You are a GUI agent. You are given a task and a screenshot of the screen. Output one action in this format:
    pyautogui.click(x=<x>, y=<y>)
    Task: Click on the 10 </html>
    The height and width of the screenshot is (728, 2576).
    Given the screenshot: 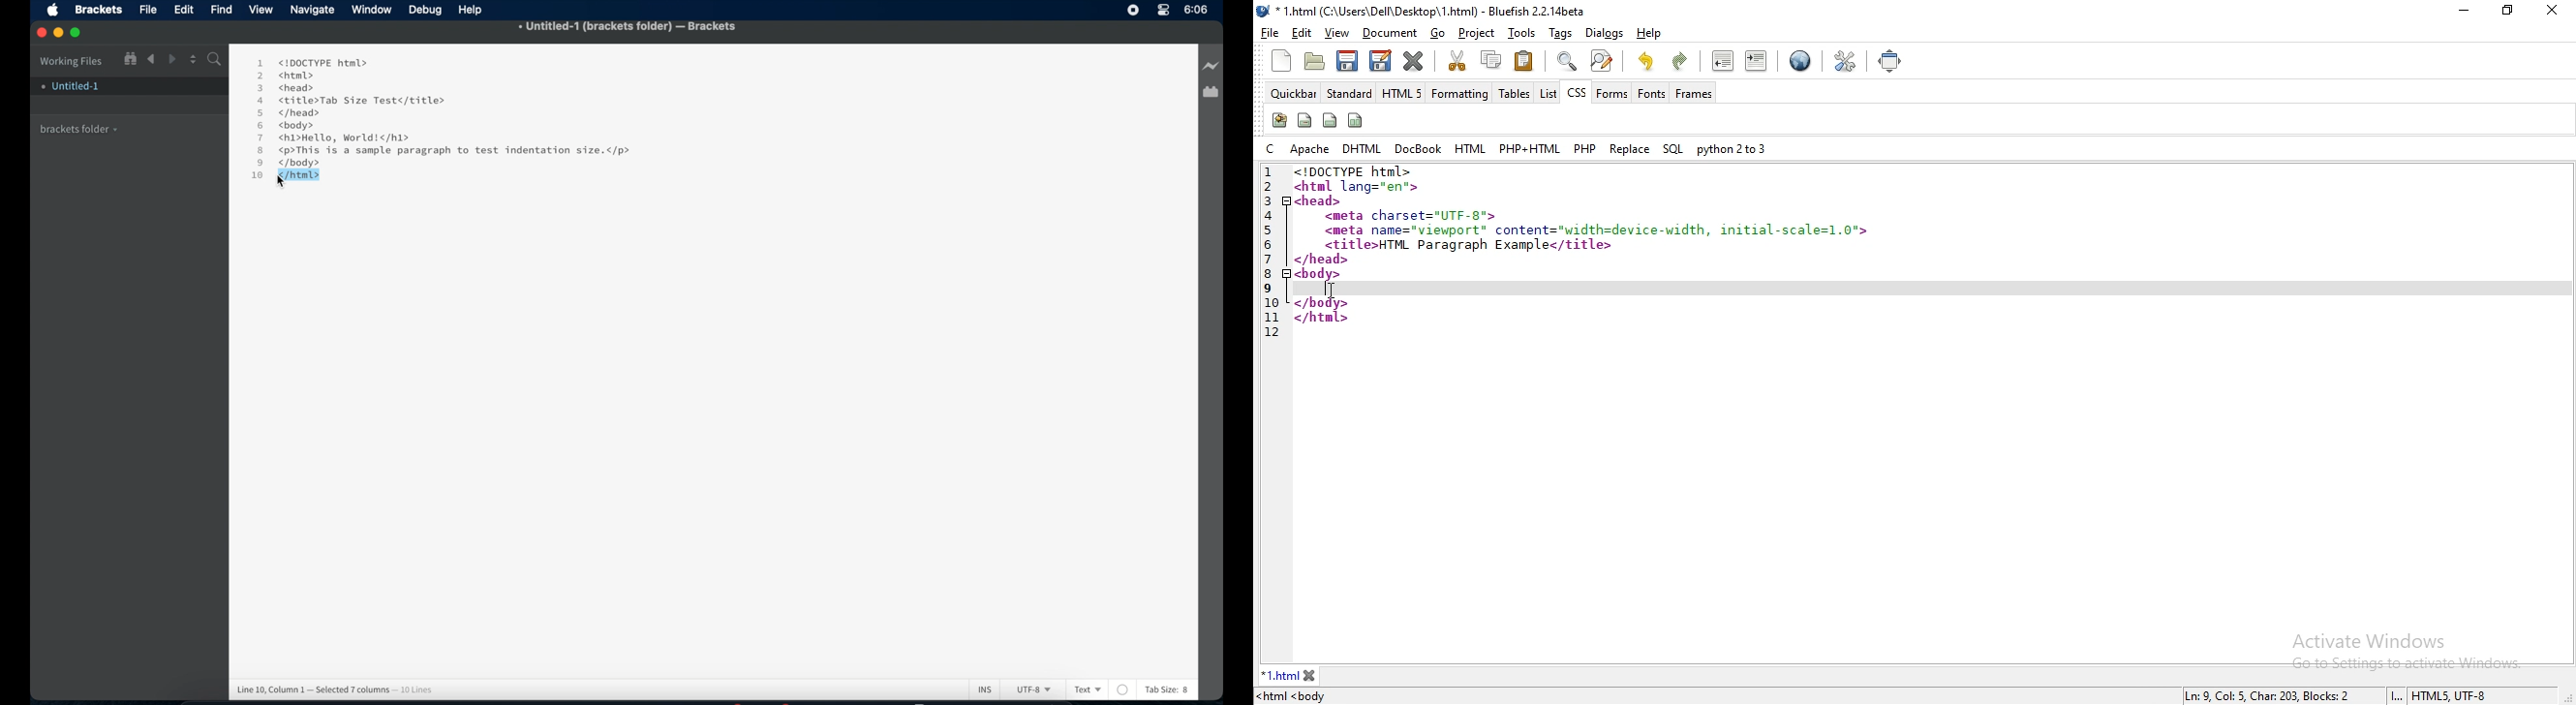 What is the action you would take?
    pyautogui.click(x=282, y=175)
    